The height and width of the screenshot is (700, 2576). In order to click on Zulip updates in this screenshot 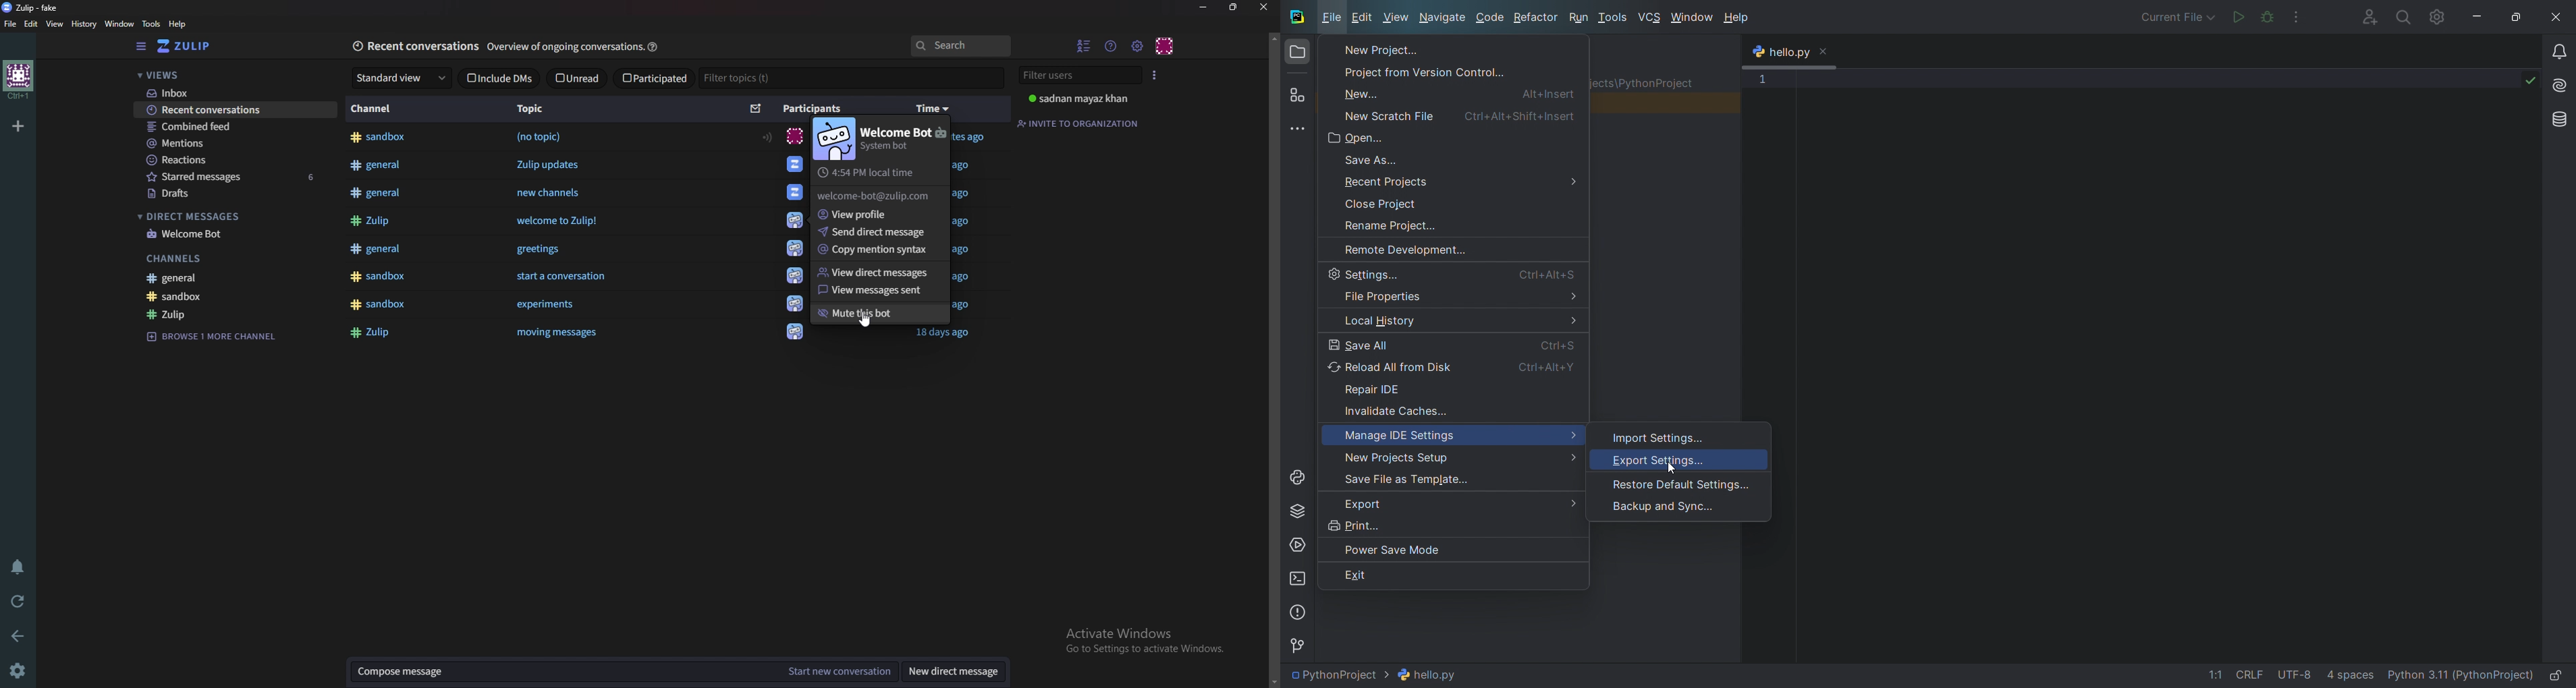, I will do `click(547, 166)`.